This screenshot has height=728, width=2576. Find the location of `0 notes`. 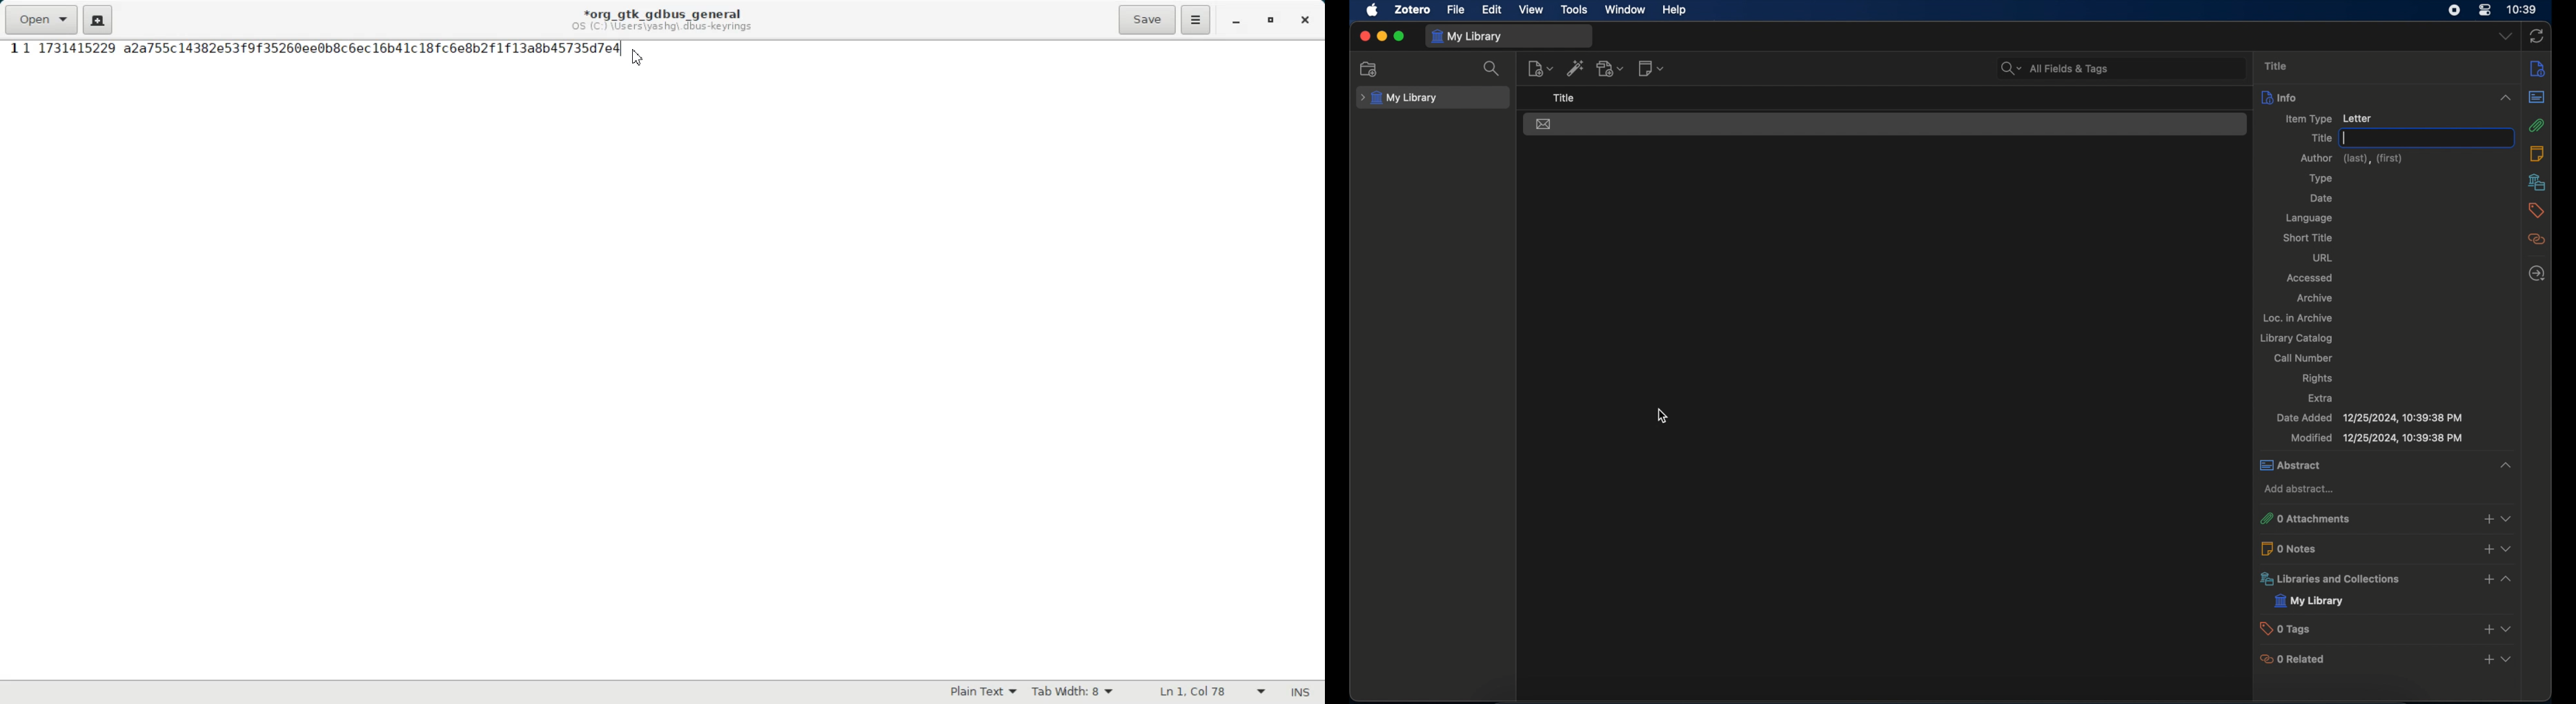

0 notes is located at coordinates (2293, 548).